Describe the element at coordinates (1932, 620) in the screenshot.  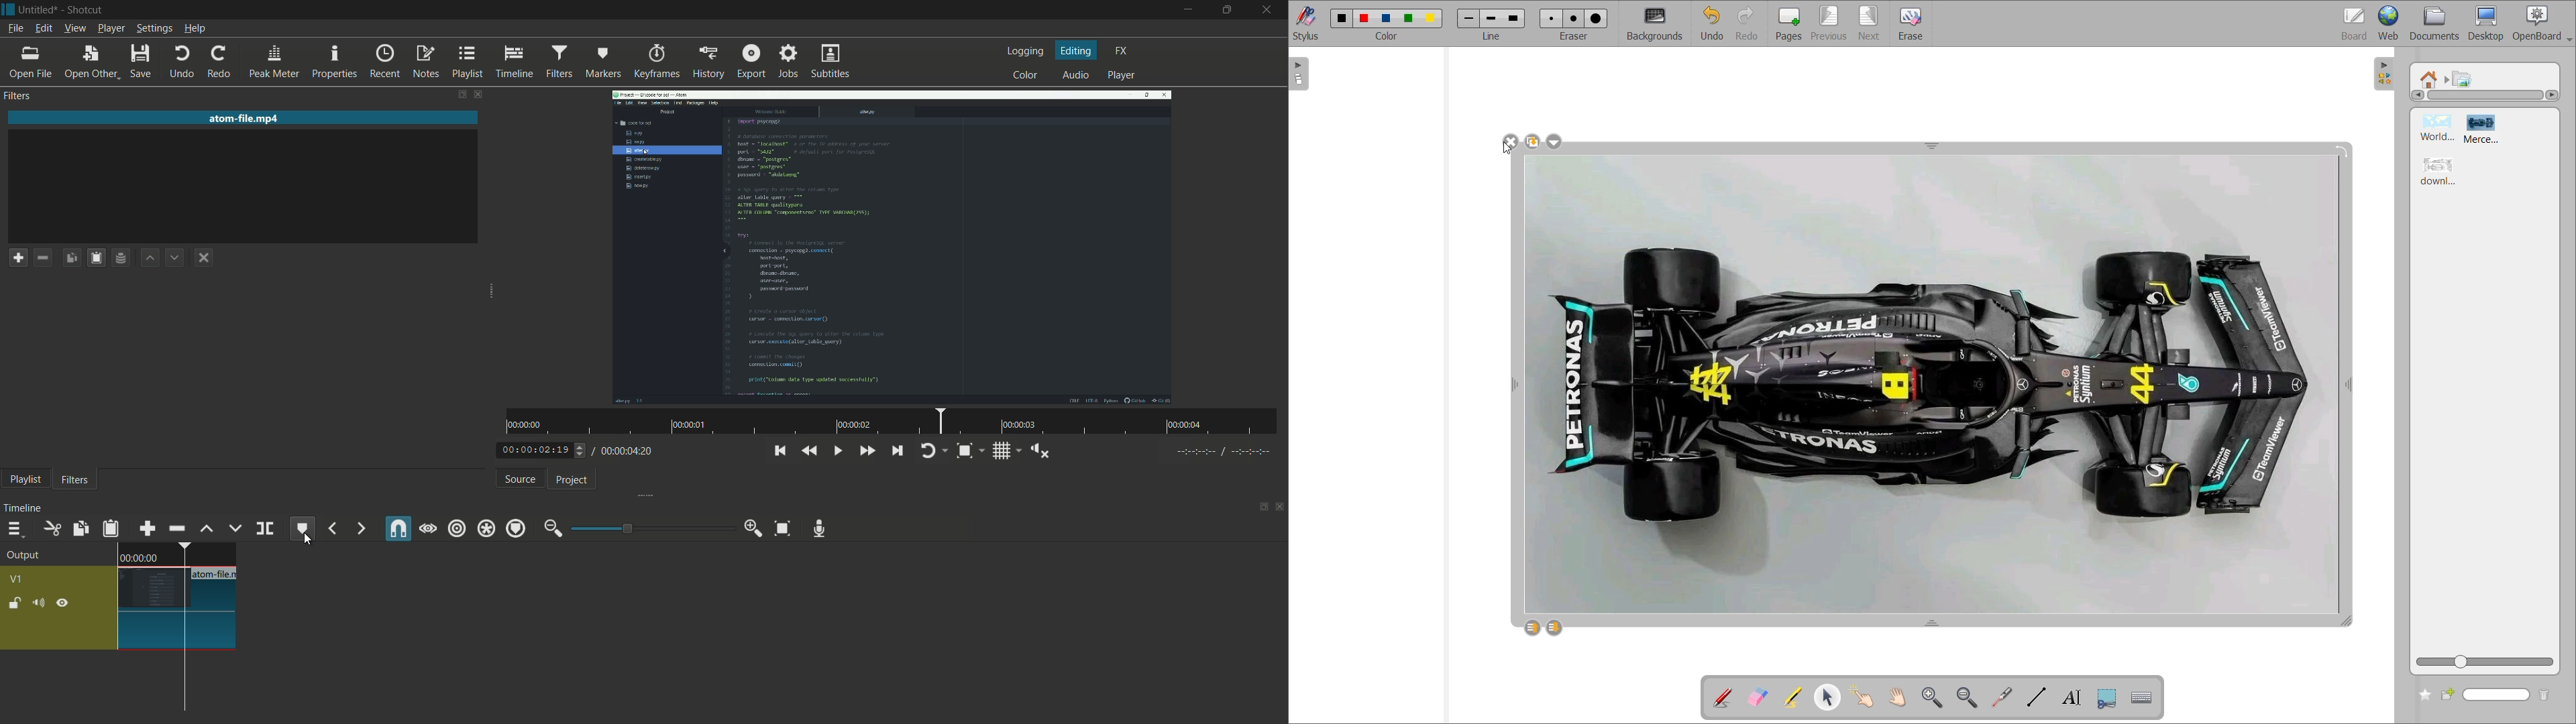
I see `double arrow` at that location.